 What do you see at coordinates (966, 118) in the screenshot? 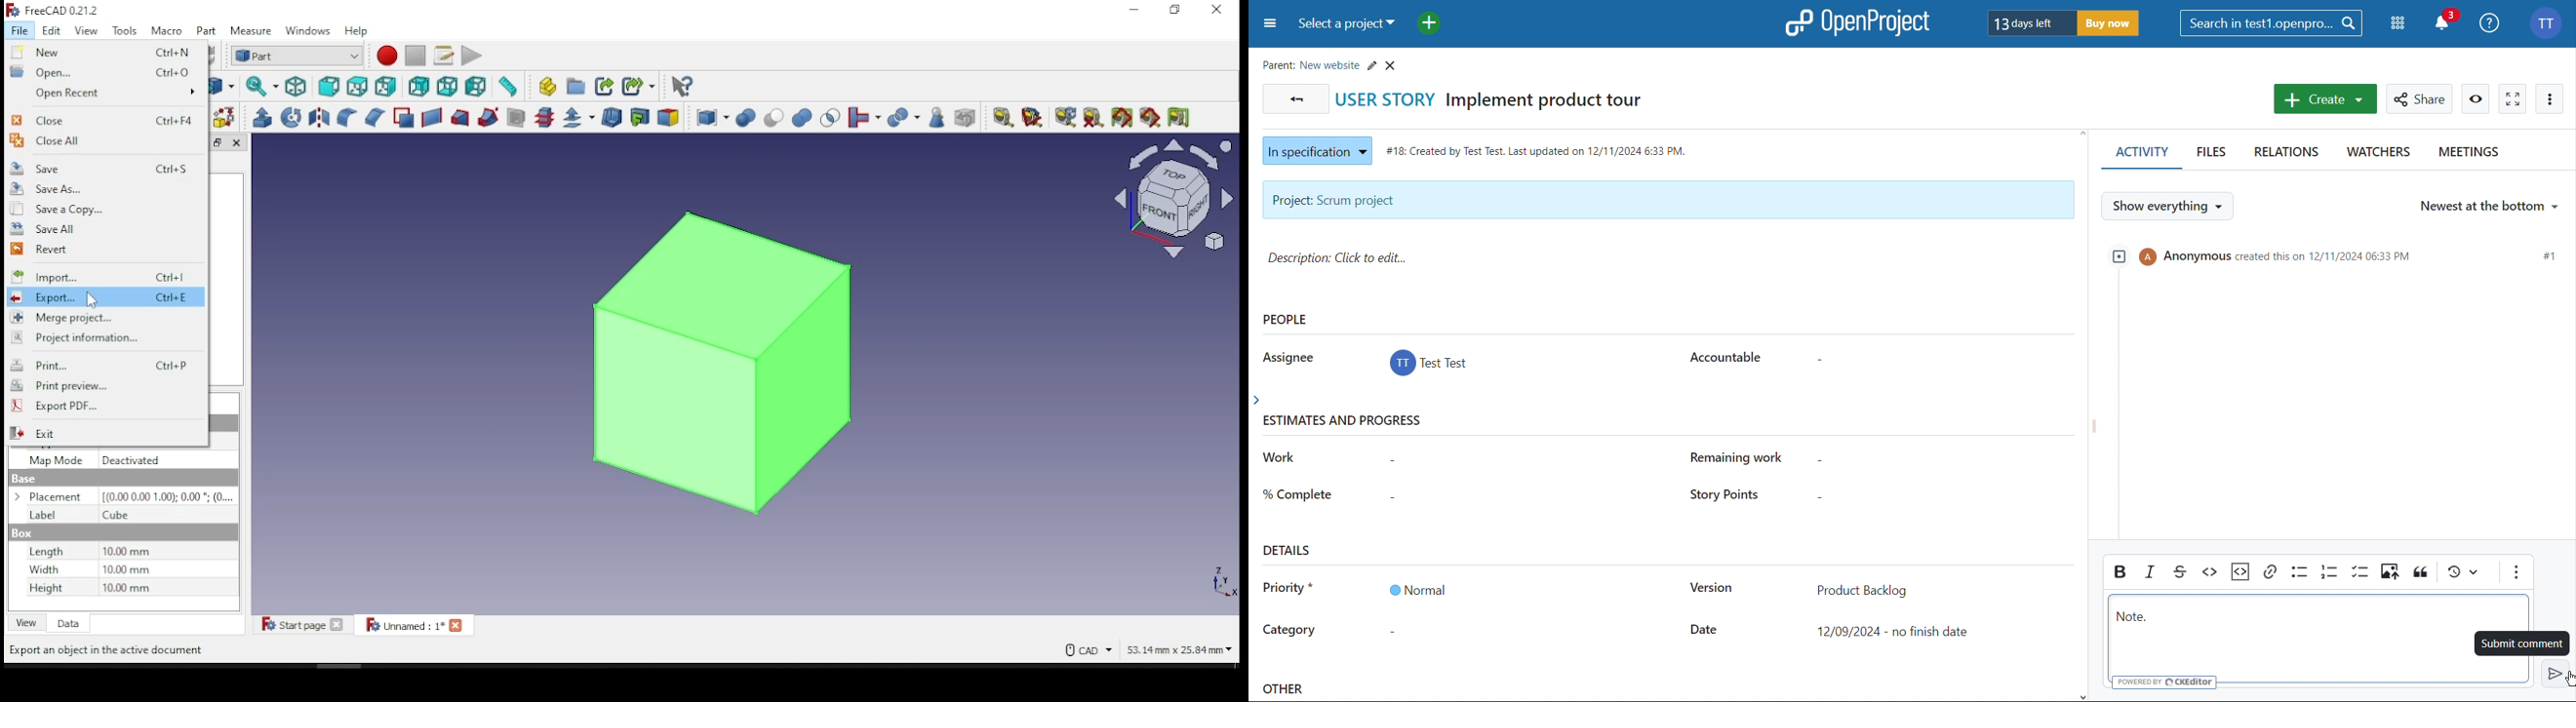
I see `defeaturing` at bounding box center [966, 118].